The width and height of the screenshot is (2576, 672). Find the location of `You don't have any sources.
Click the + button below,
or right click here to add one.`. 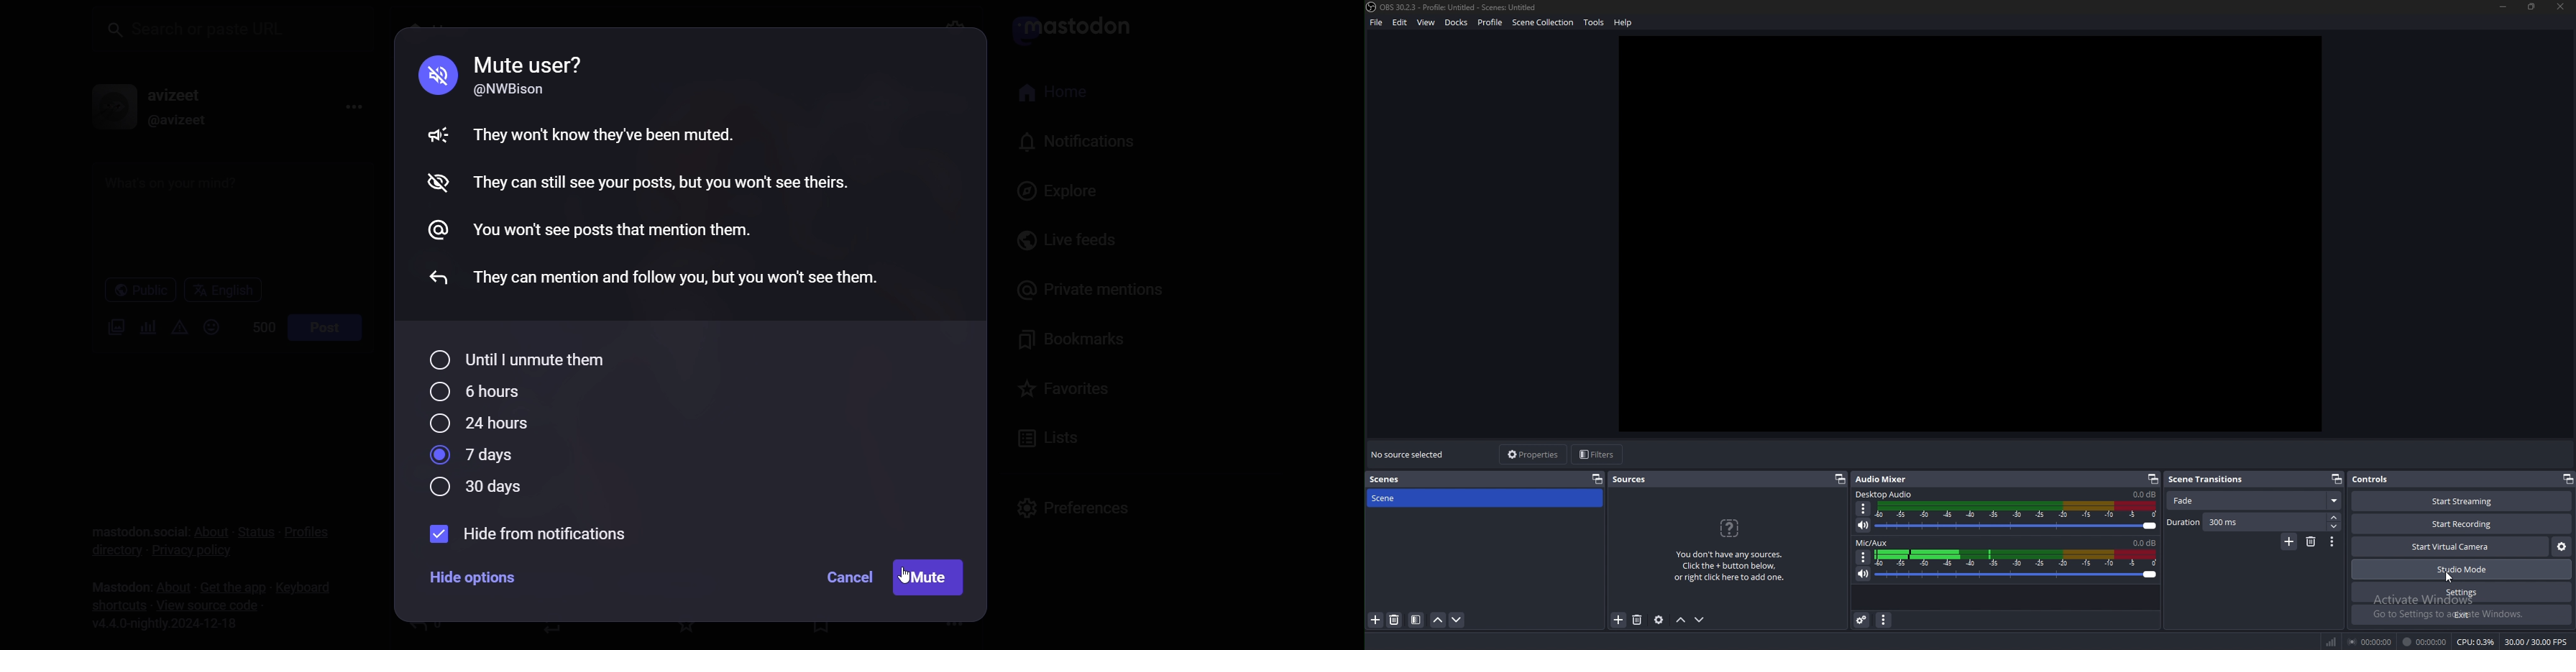

You don't have any sources.
Click the + button below,
or right click here to add one. is located at coordinates (1733, 569).